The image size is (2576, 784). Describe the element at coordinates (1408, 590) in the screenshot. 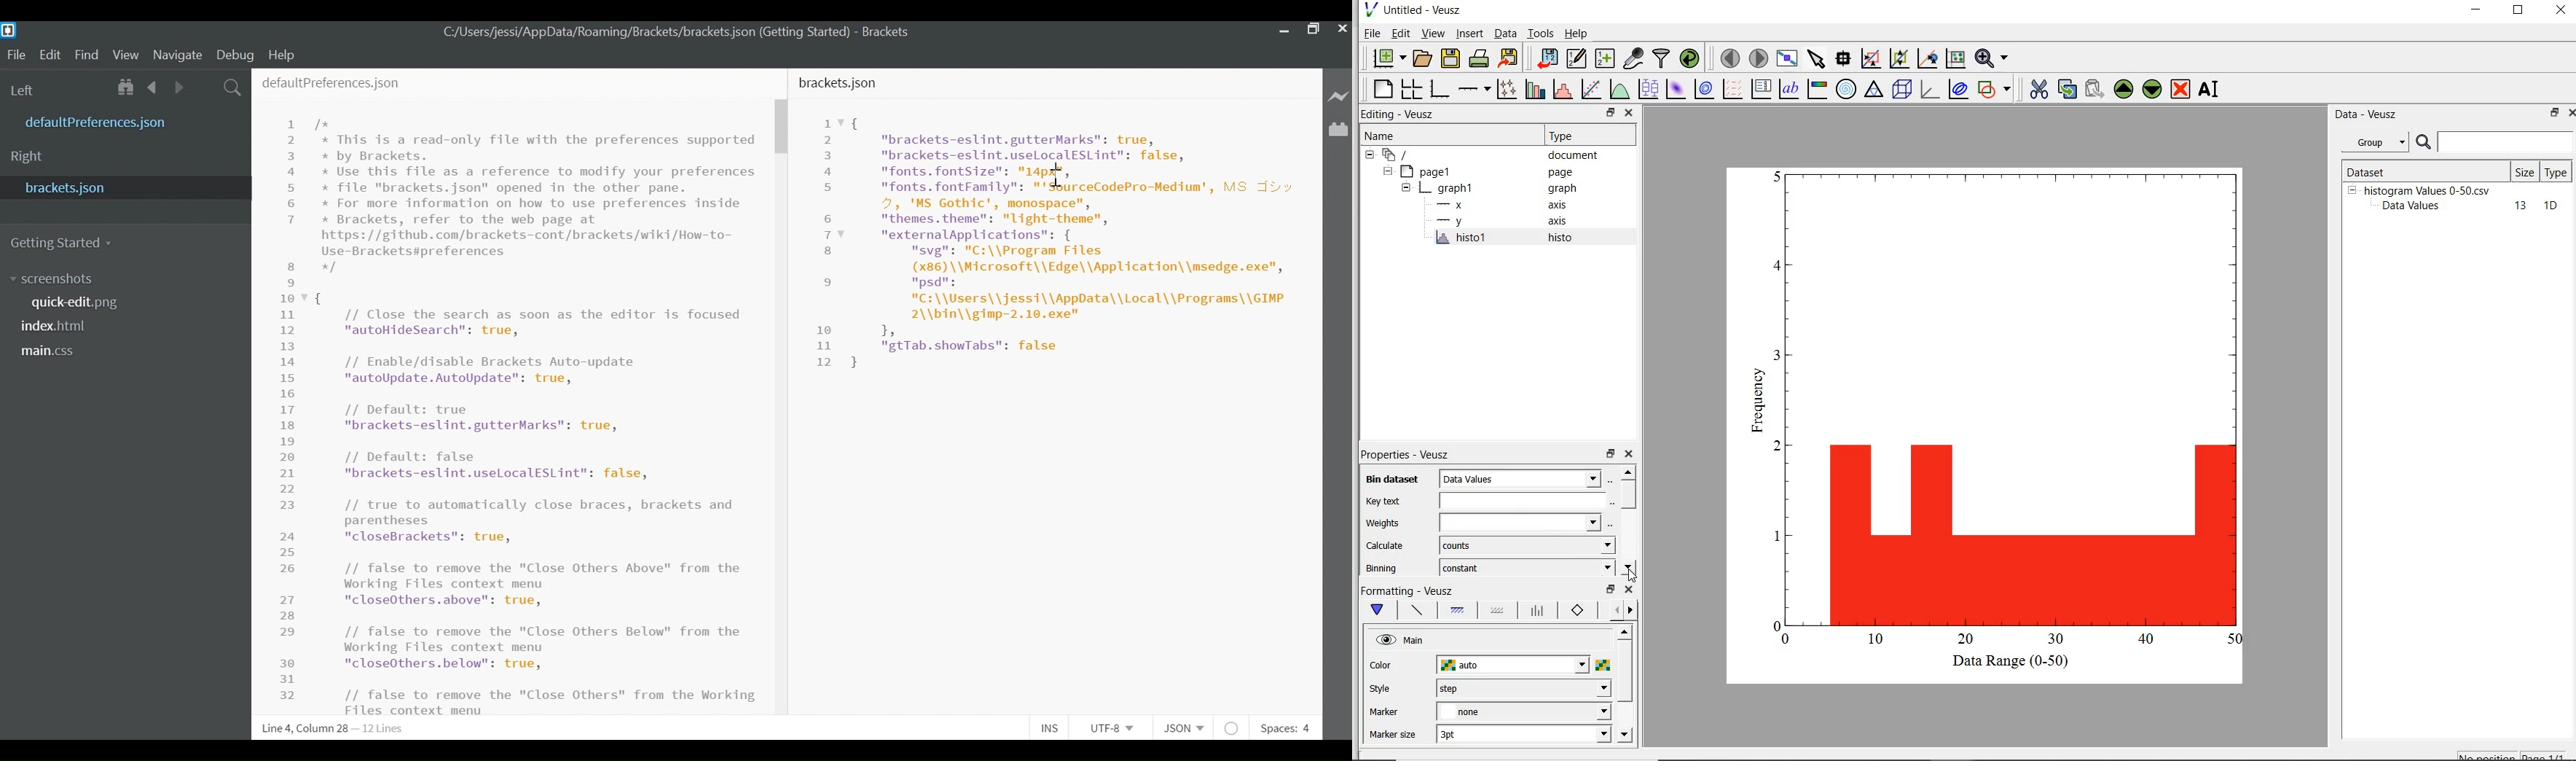

I see `|Formatting - Veusz` at that location.